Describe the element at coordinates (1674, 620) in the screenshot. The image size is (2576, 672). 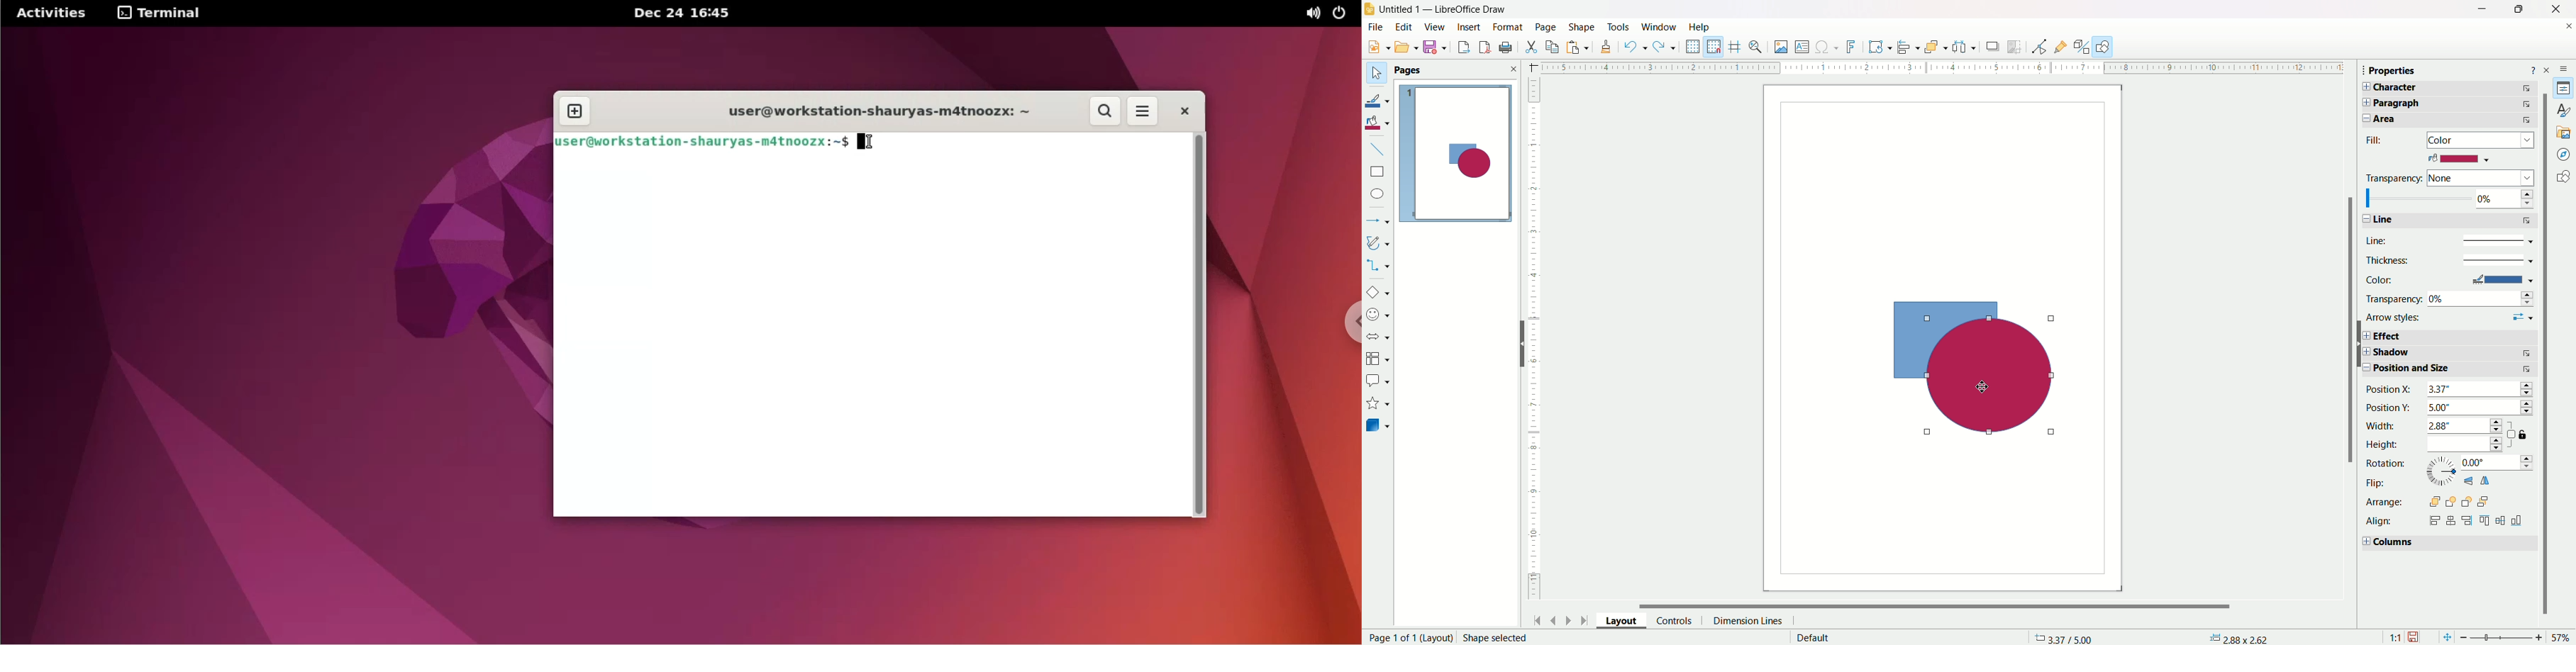
I see `controls` at that location.